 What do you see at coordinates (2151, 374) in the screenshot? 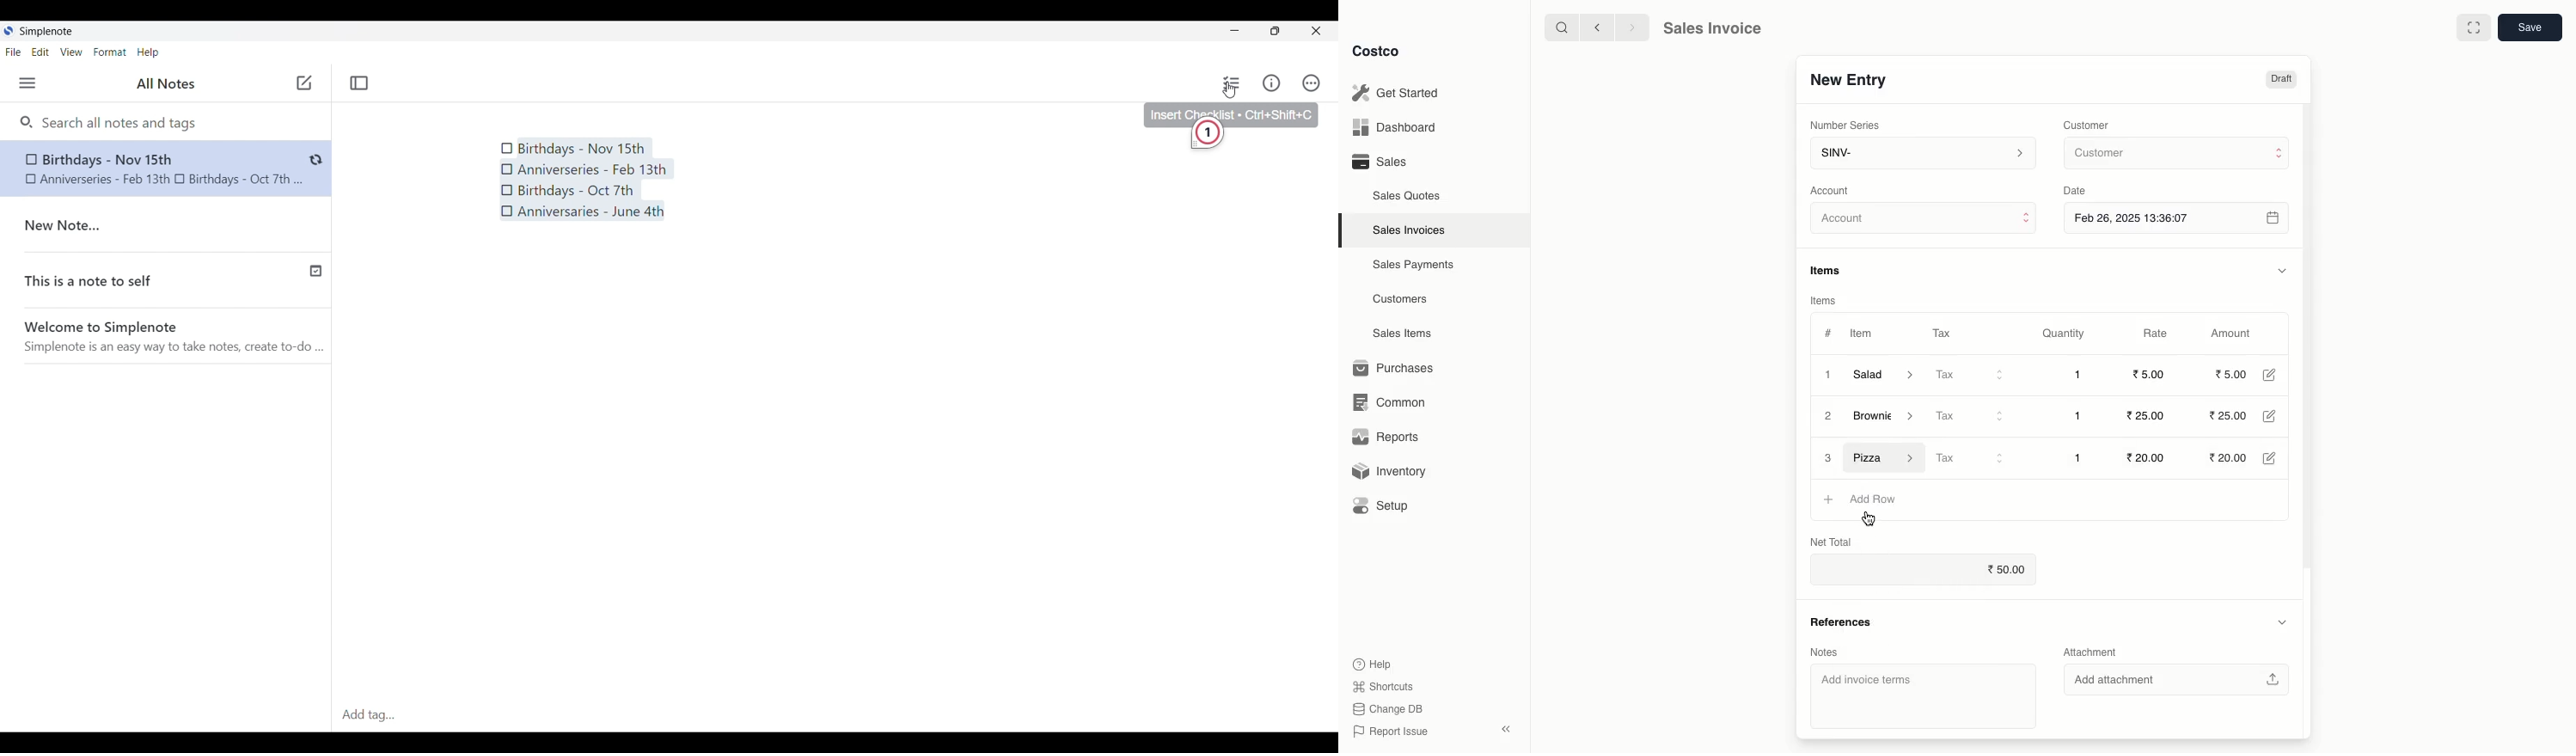
I see `5.00` at bounding box center [2151, 374].